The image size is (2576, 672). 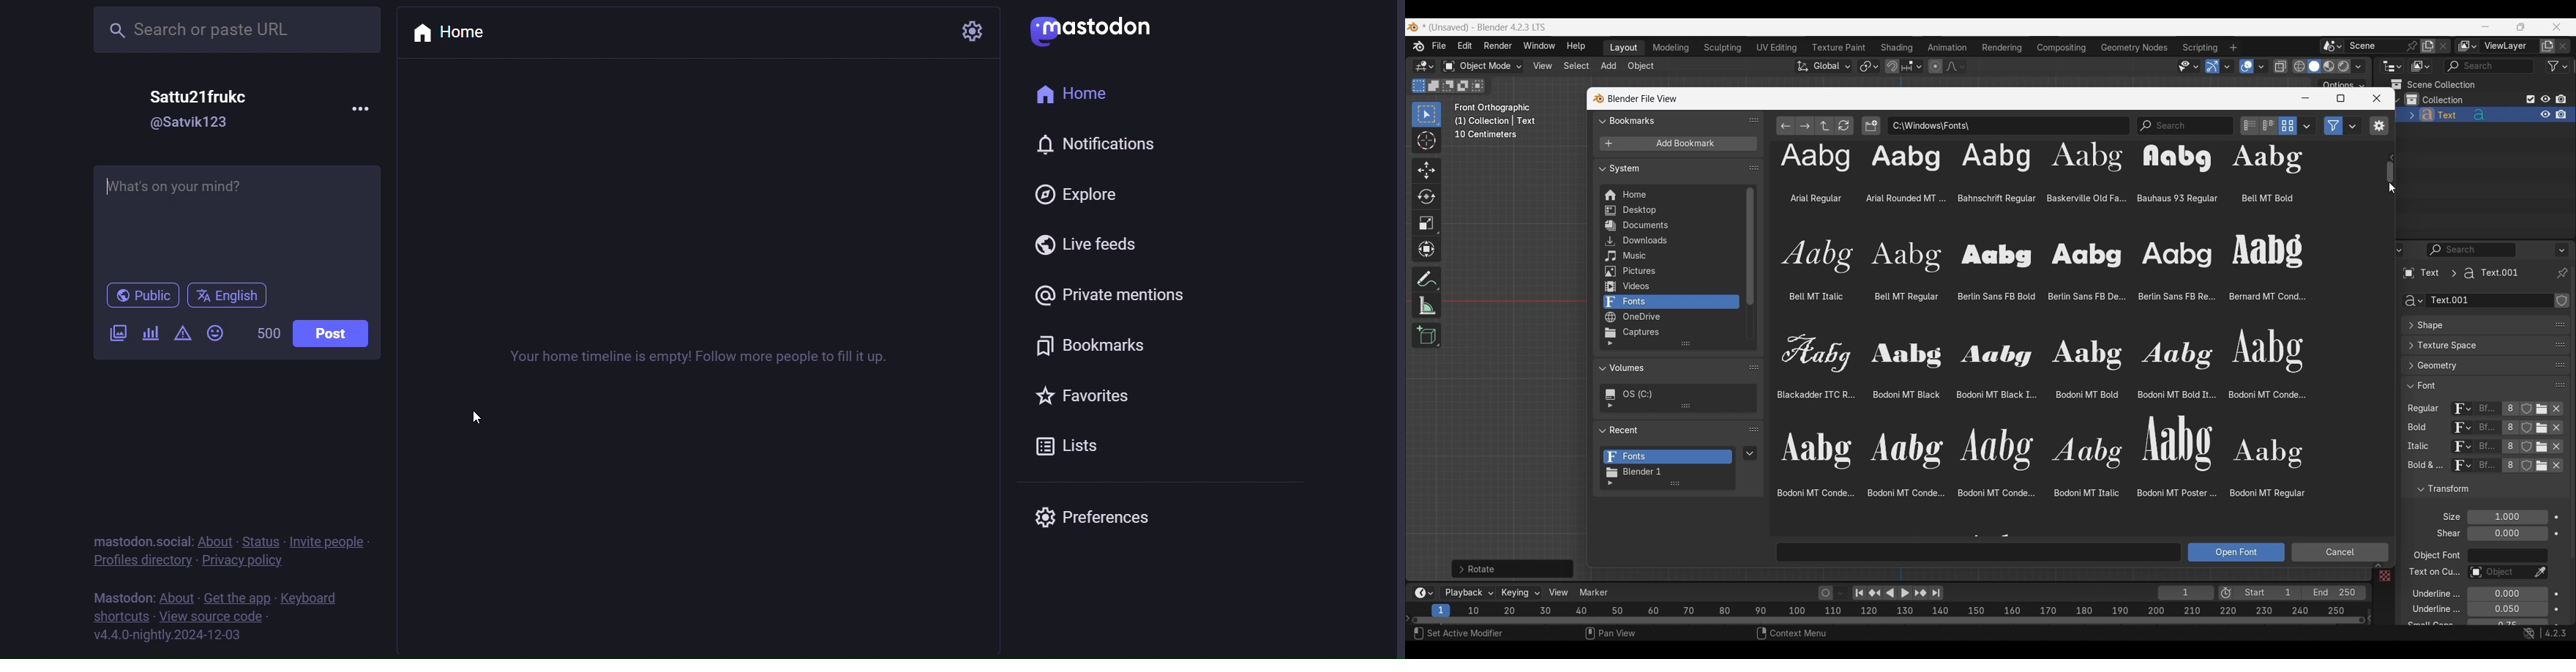 I want to click on mastodon social, so click(x=142, y=540).